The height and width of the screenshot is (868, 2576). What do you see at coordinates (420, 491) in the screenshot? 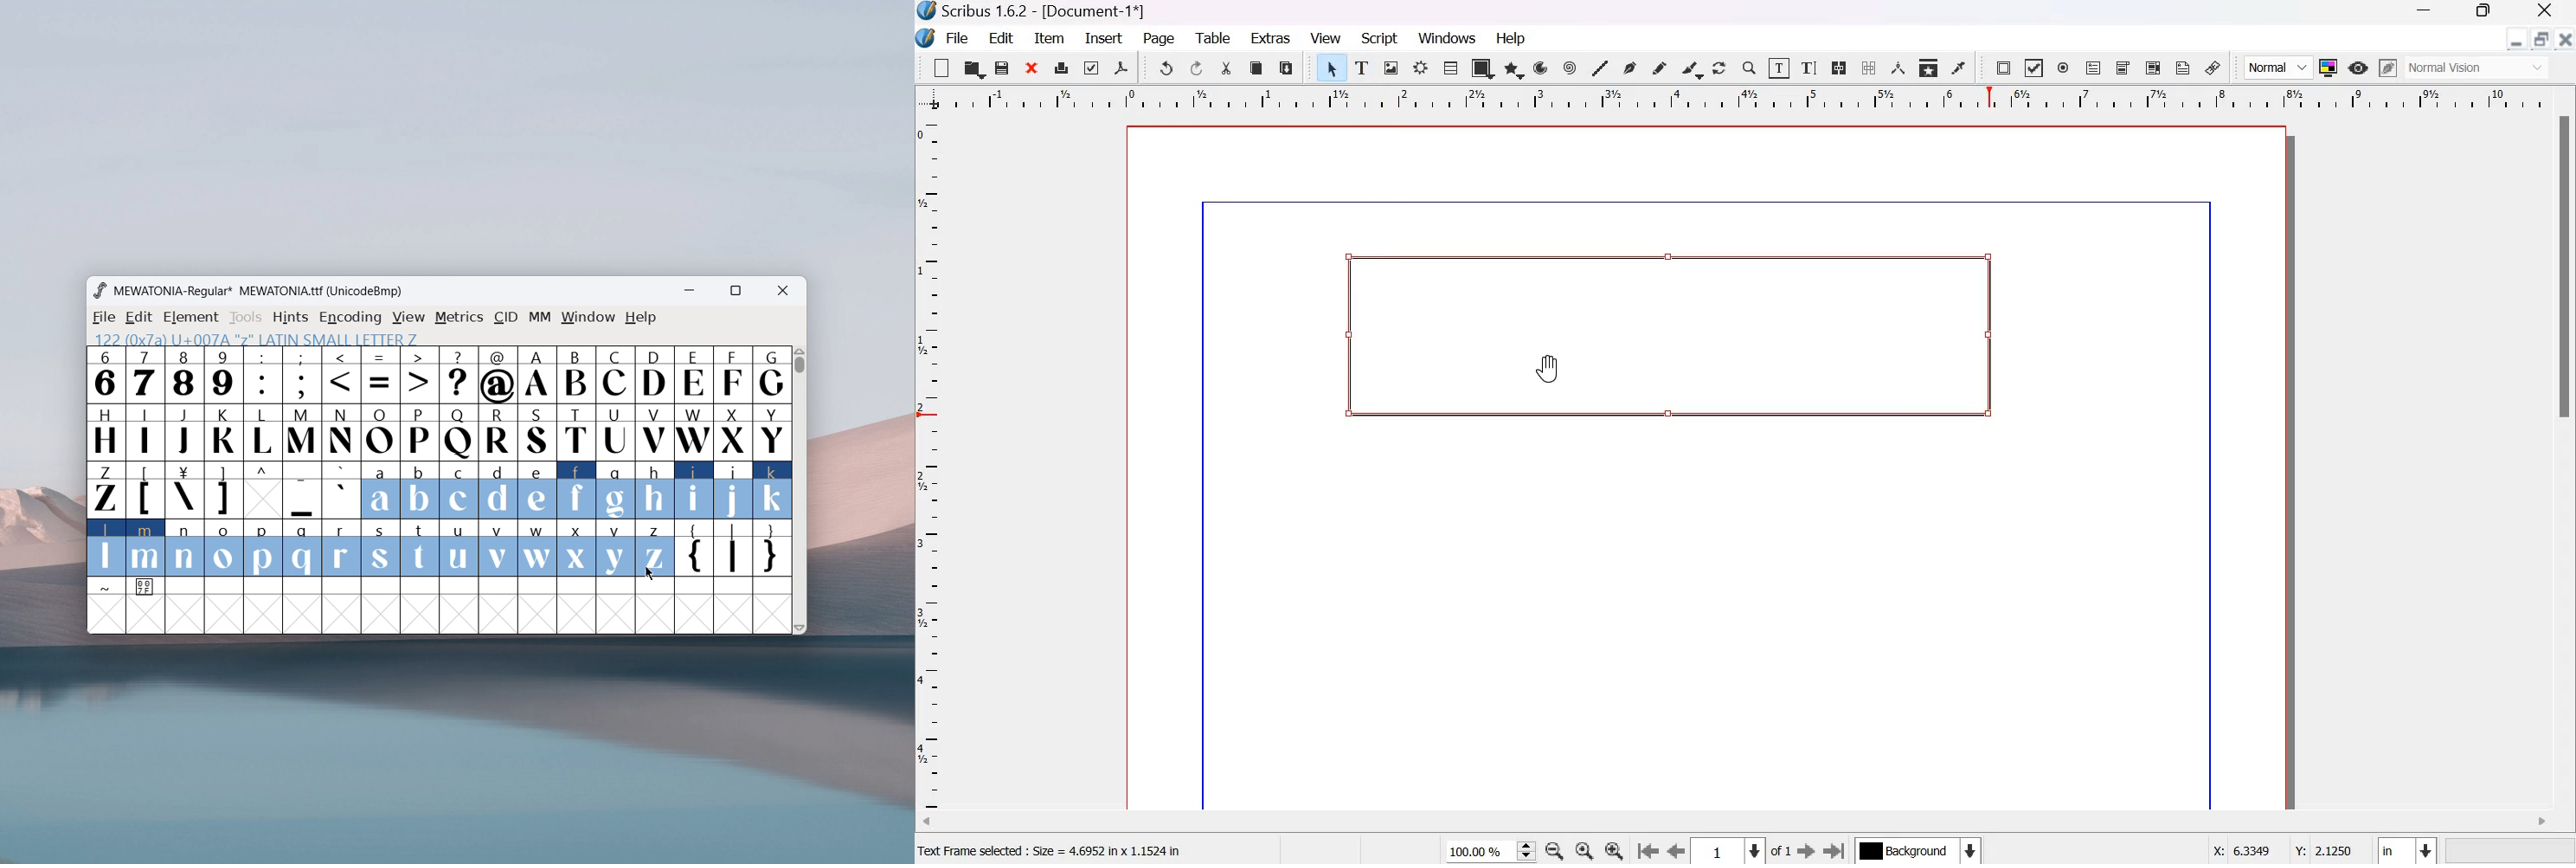
I see `b` at bounding box center [420, 491].